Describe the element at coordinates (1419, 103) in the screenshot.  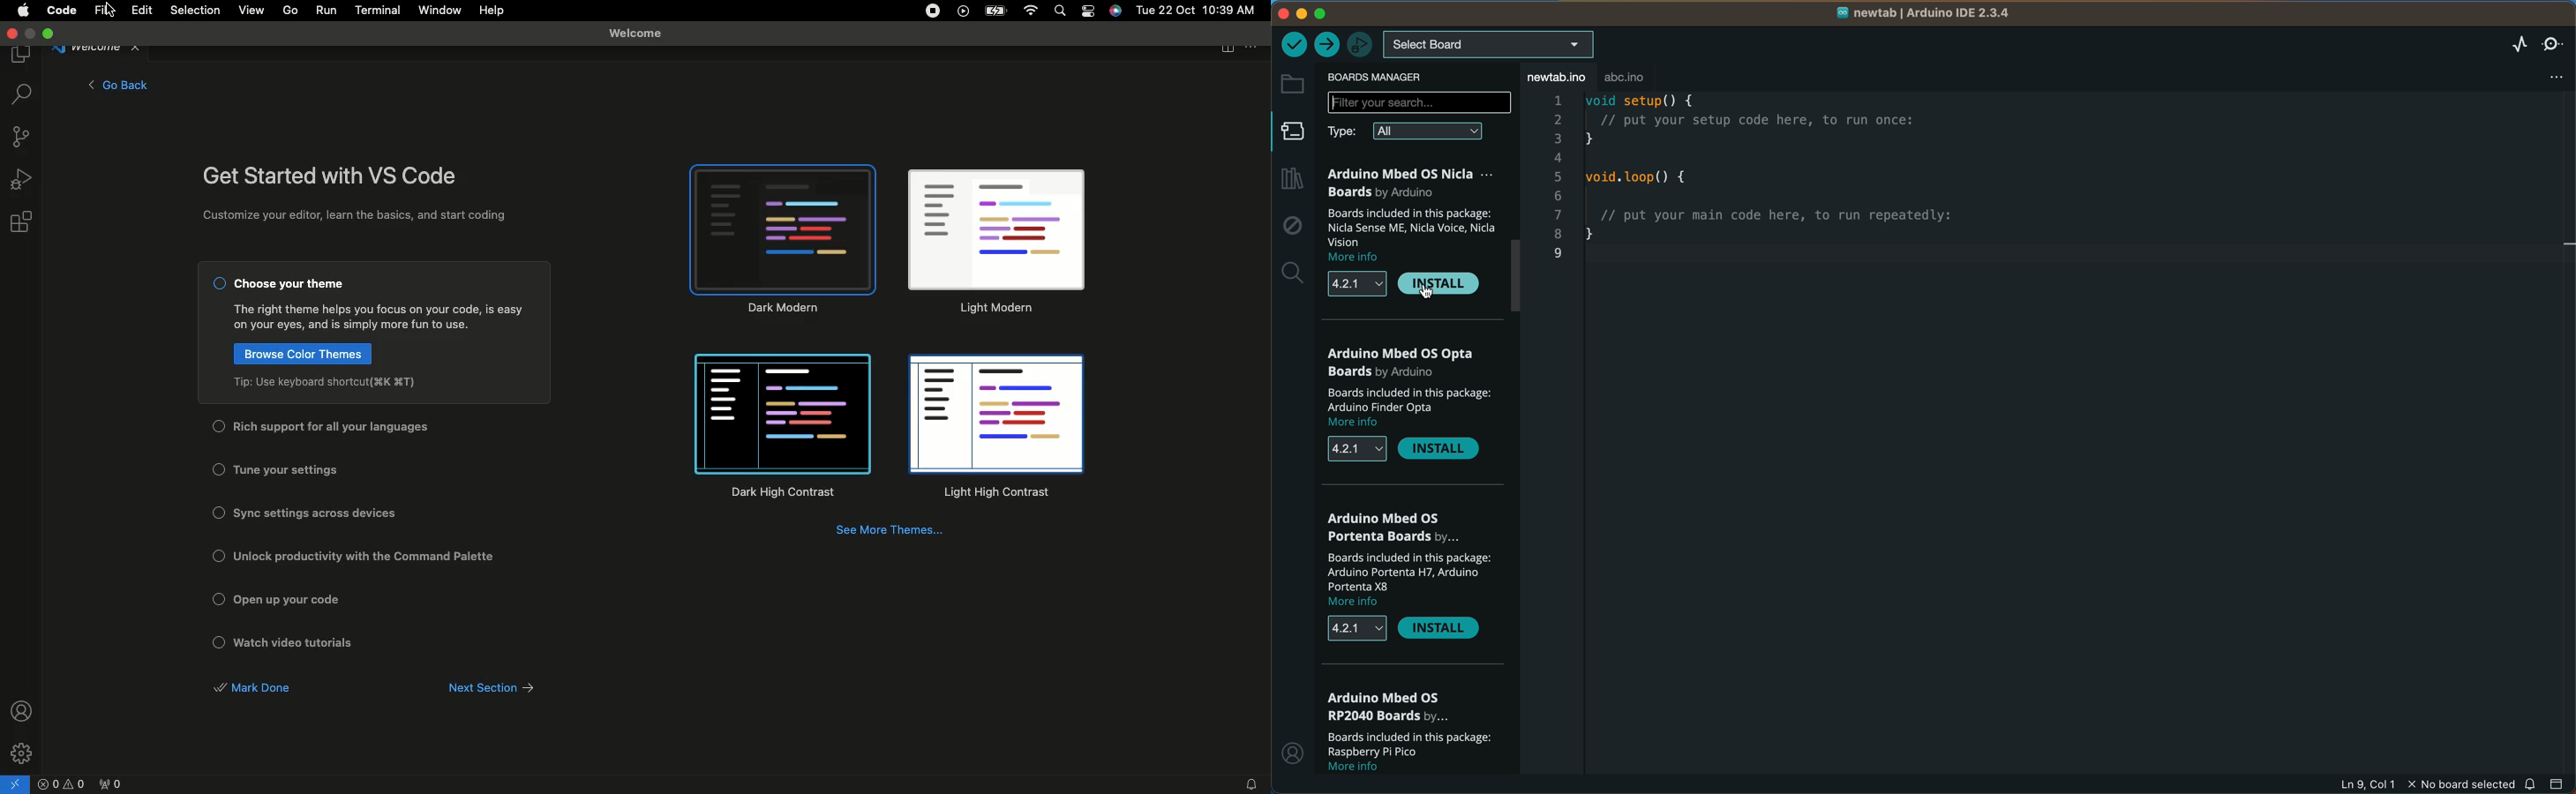
I see `search bar` at that location.